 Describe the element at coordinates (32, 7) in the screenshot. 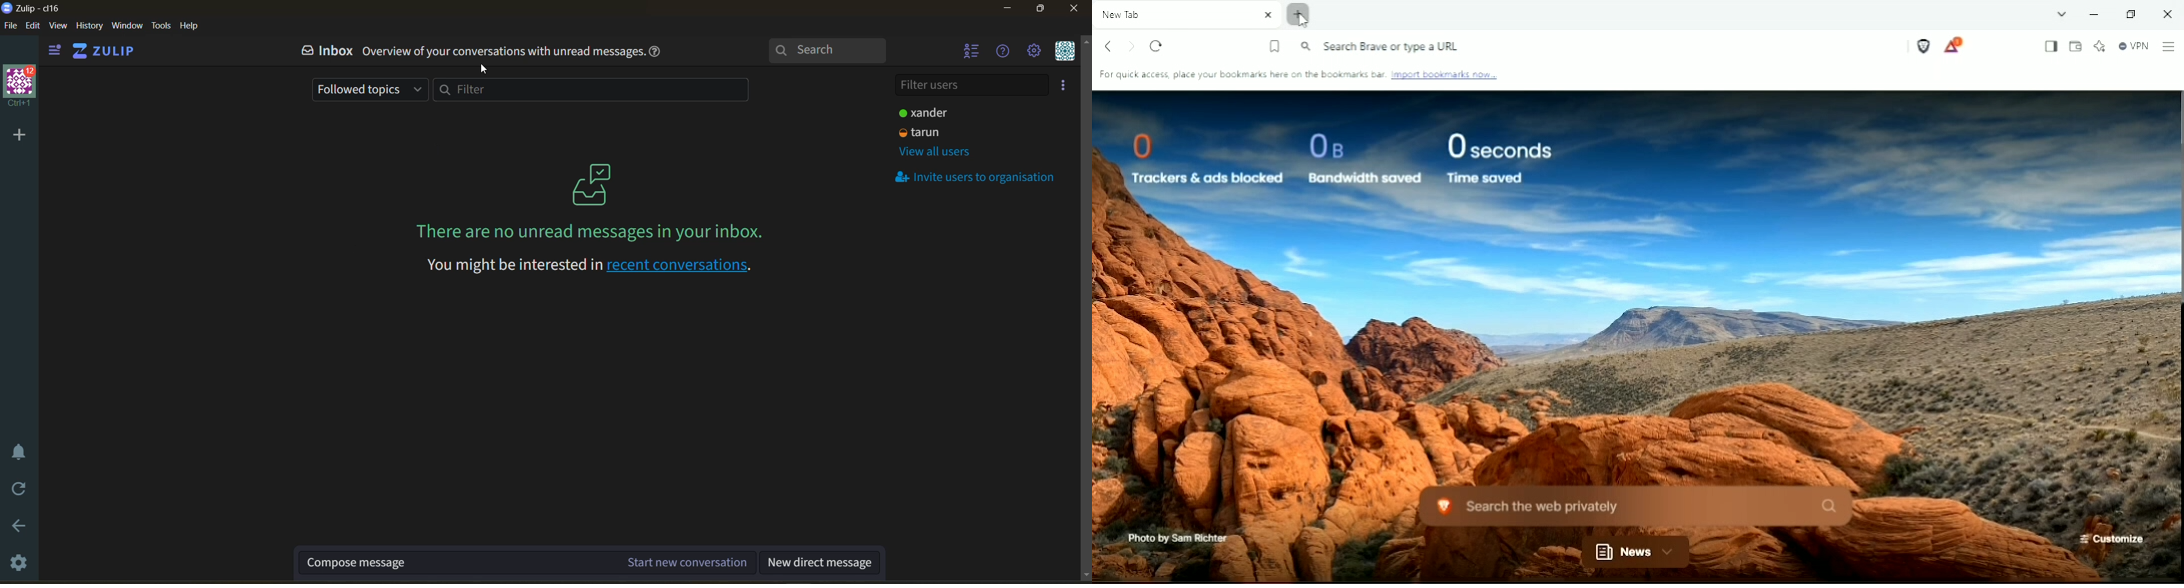

I see `app name and organisation name` at that location.